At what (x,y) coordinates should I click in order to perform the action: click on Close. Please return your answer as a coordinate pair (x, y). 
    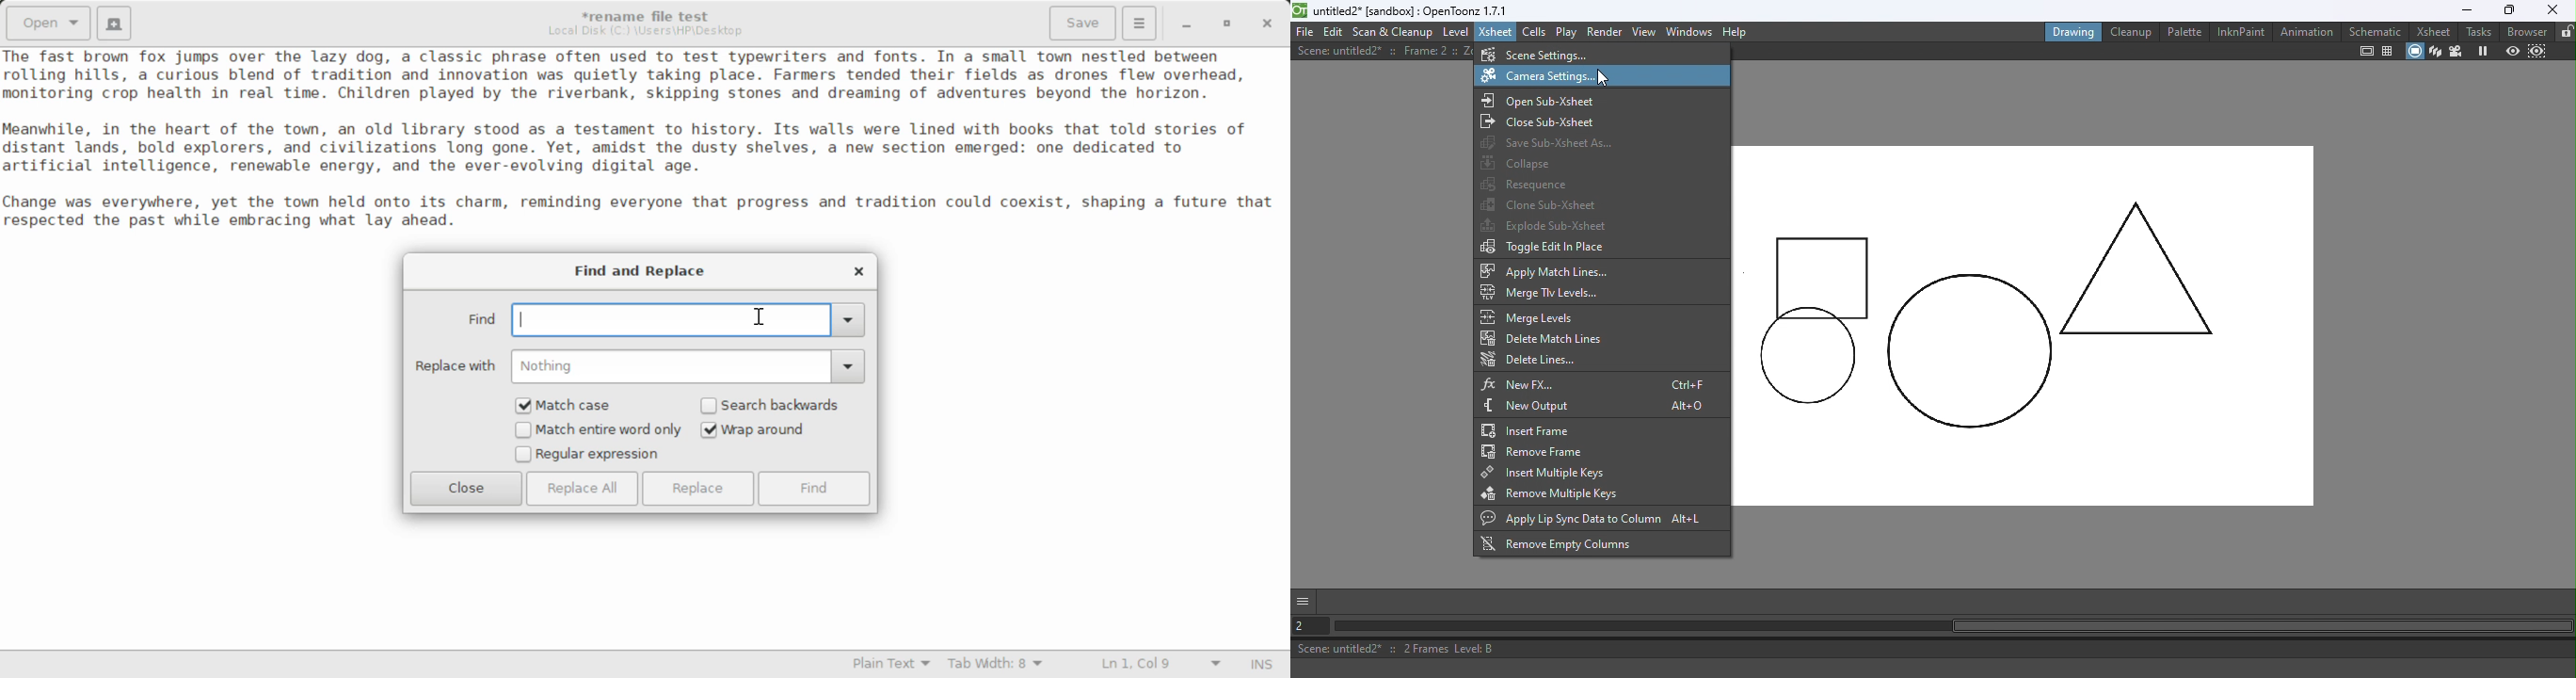
    Looking at the image, I should click on (467, 488).